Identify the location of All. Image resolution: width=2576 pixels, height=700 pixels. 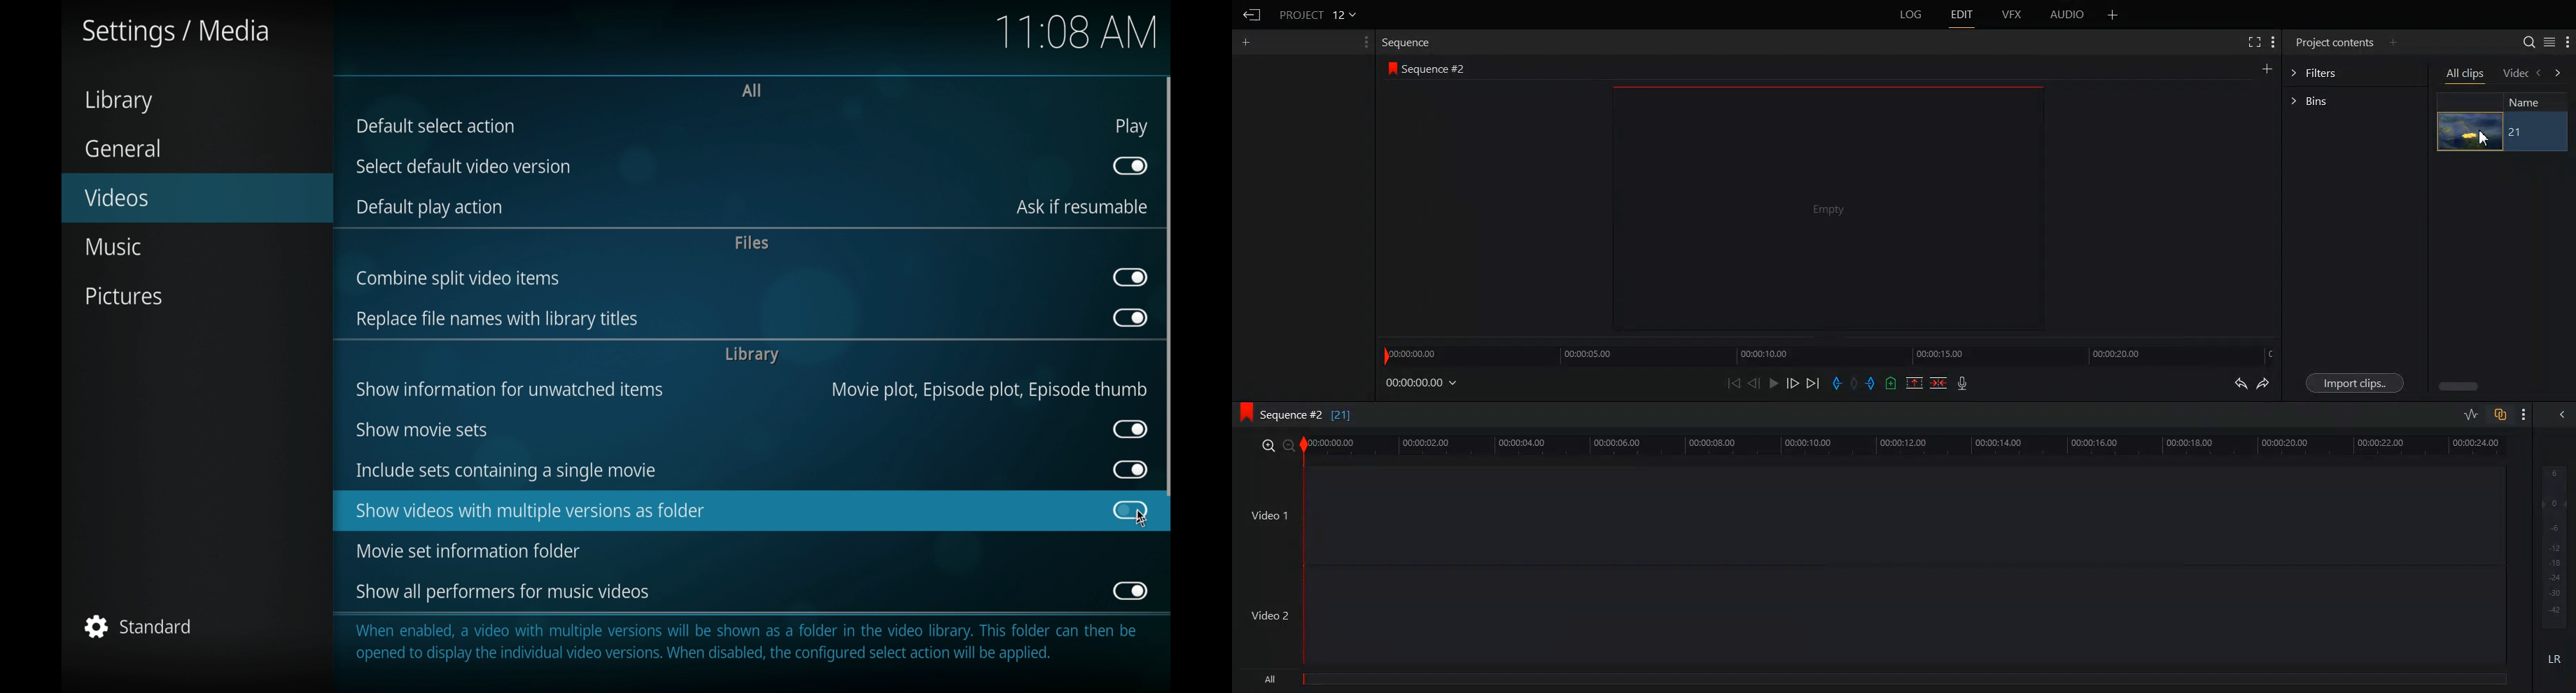
(1878, 681).